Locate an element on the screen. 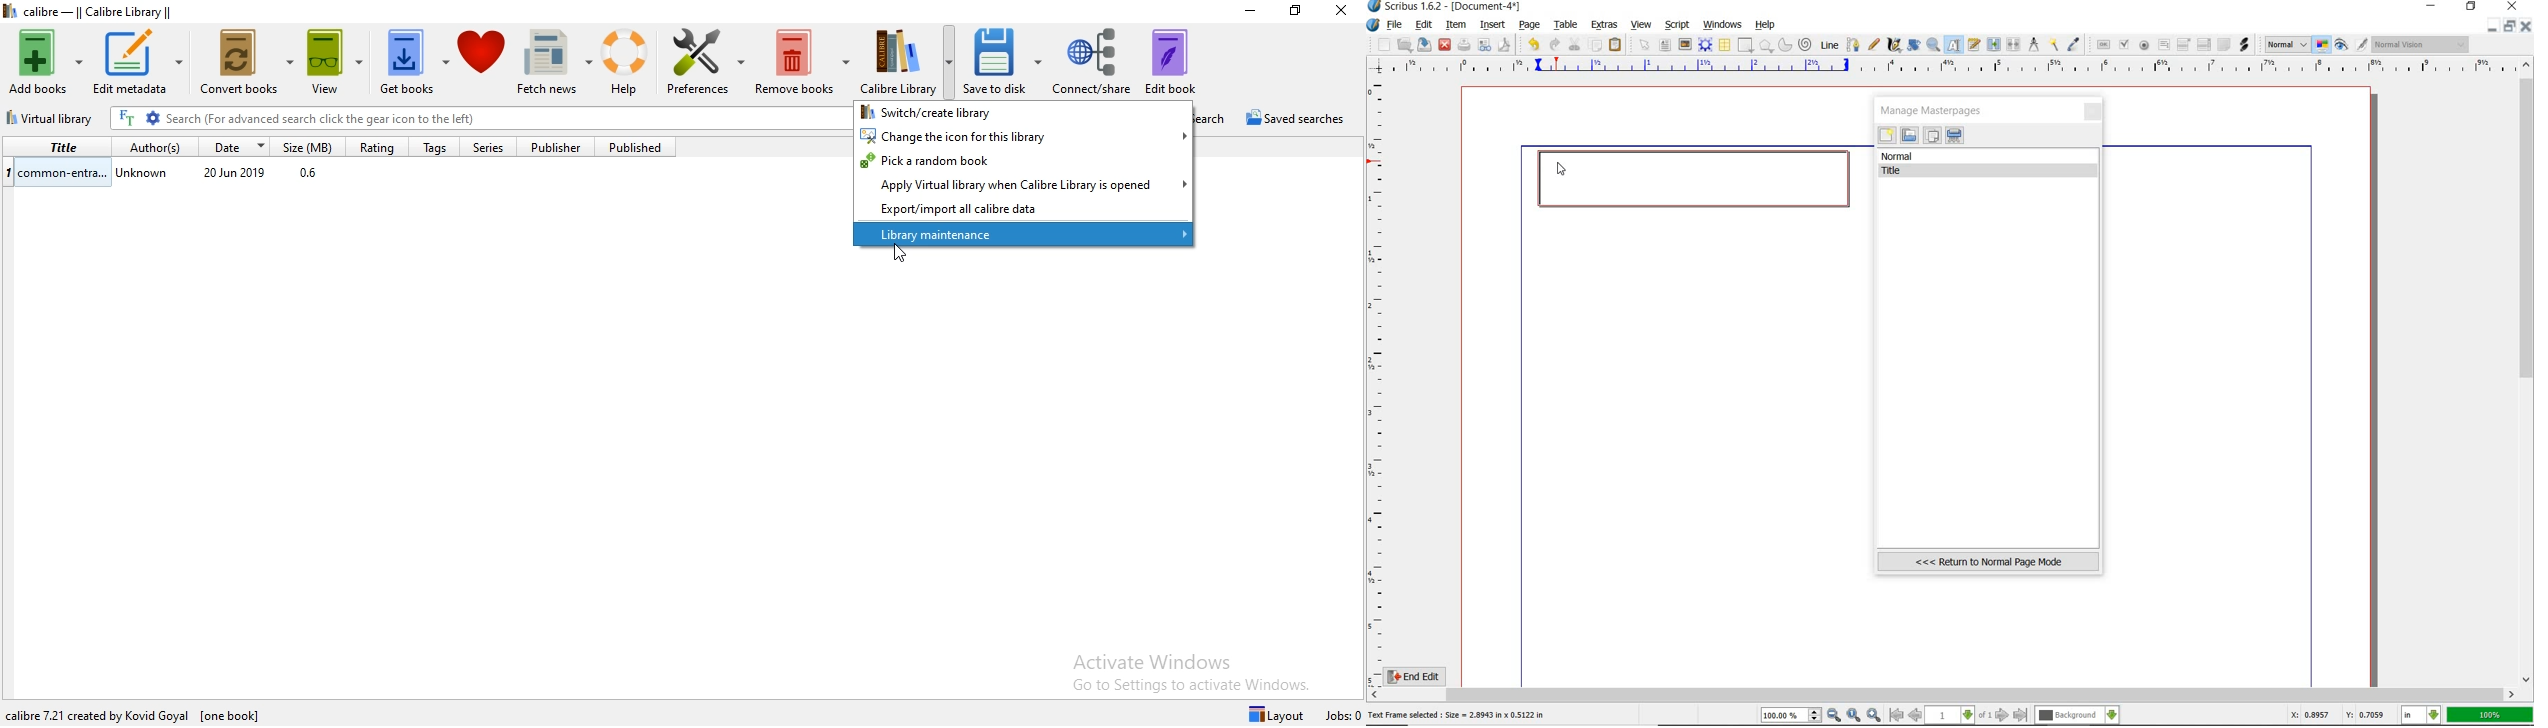 Image resolution: width=2548 pixels, height=728 pixels. save as pdf is located at coordinates (1503, 45).